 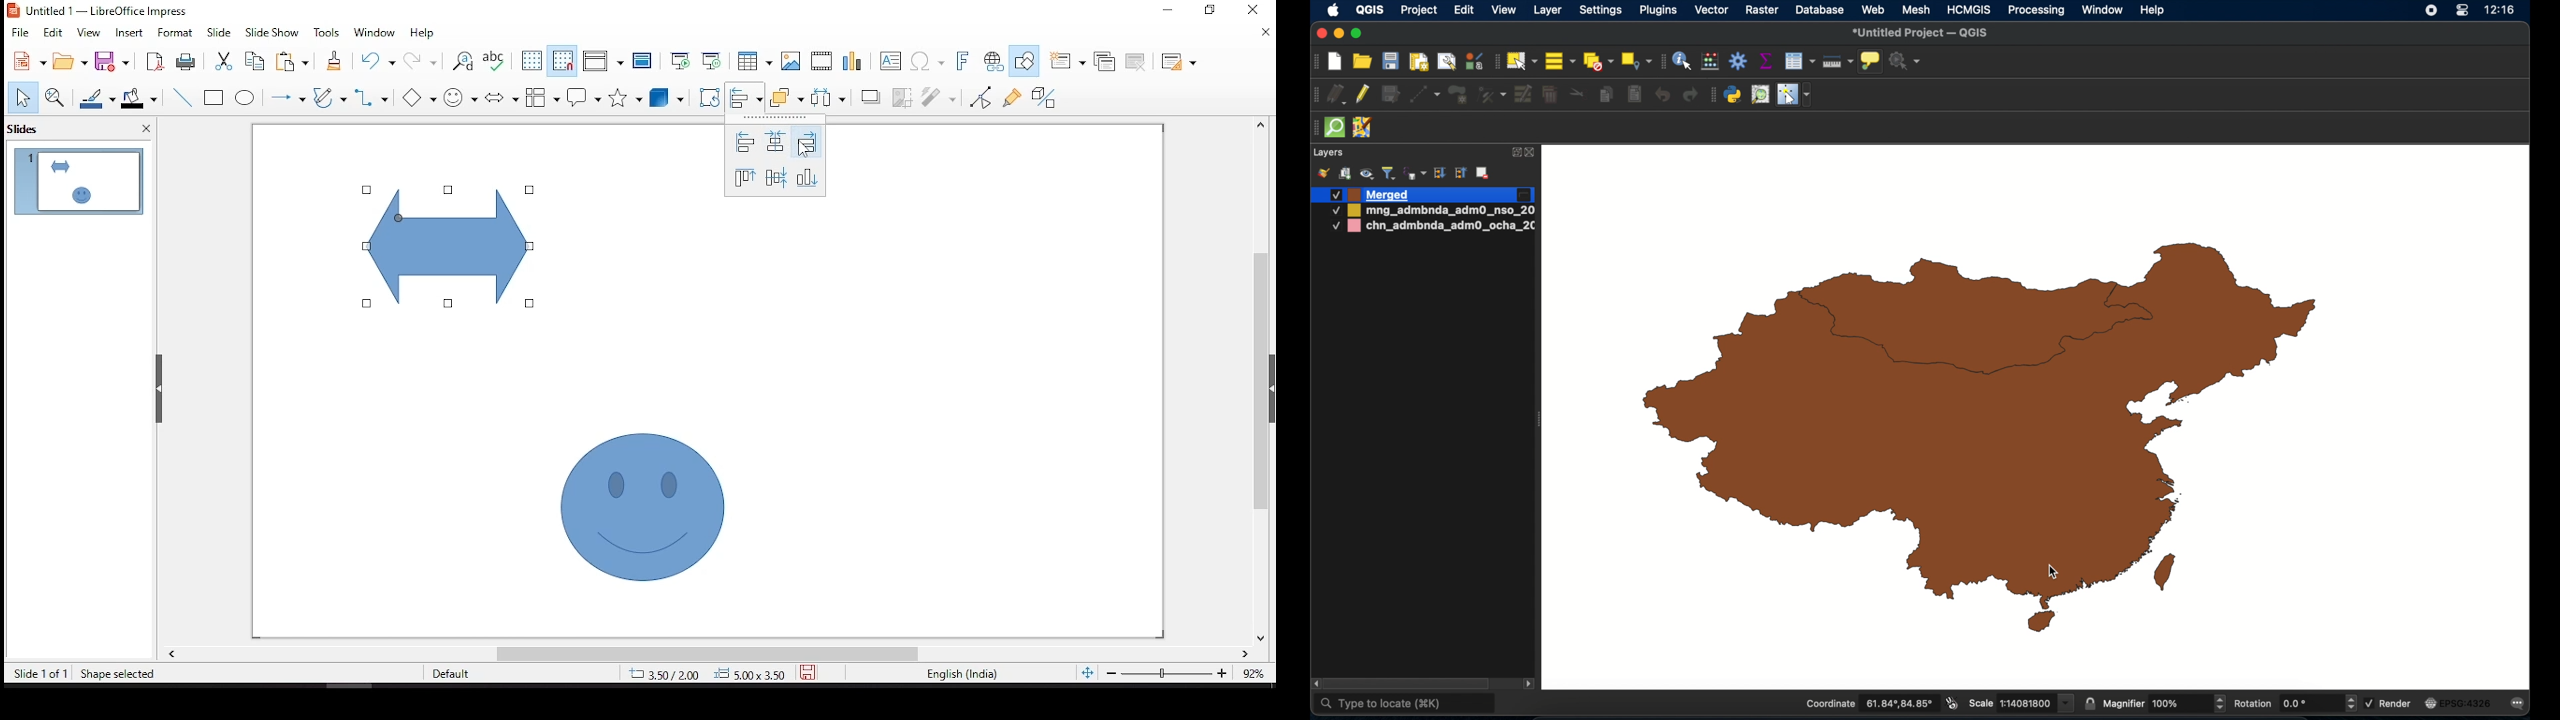 I want to click on format, so click(x=178, y=33).